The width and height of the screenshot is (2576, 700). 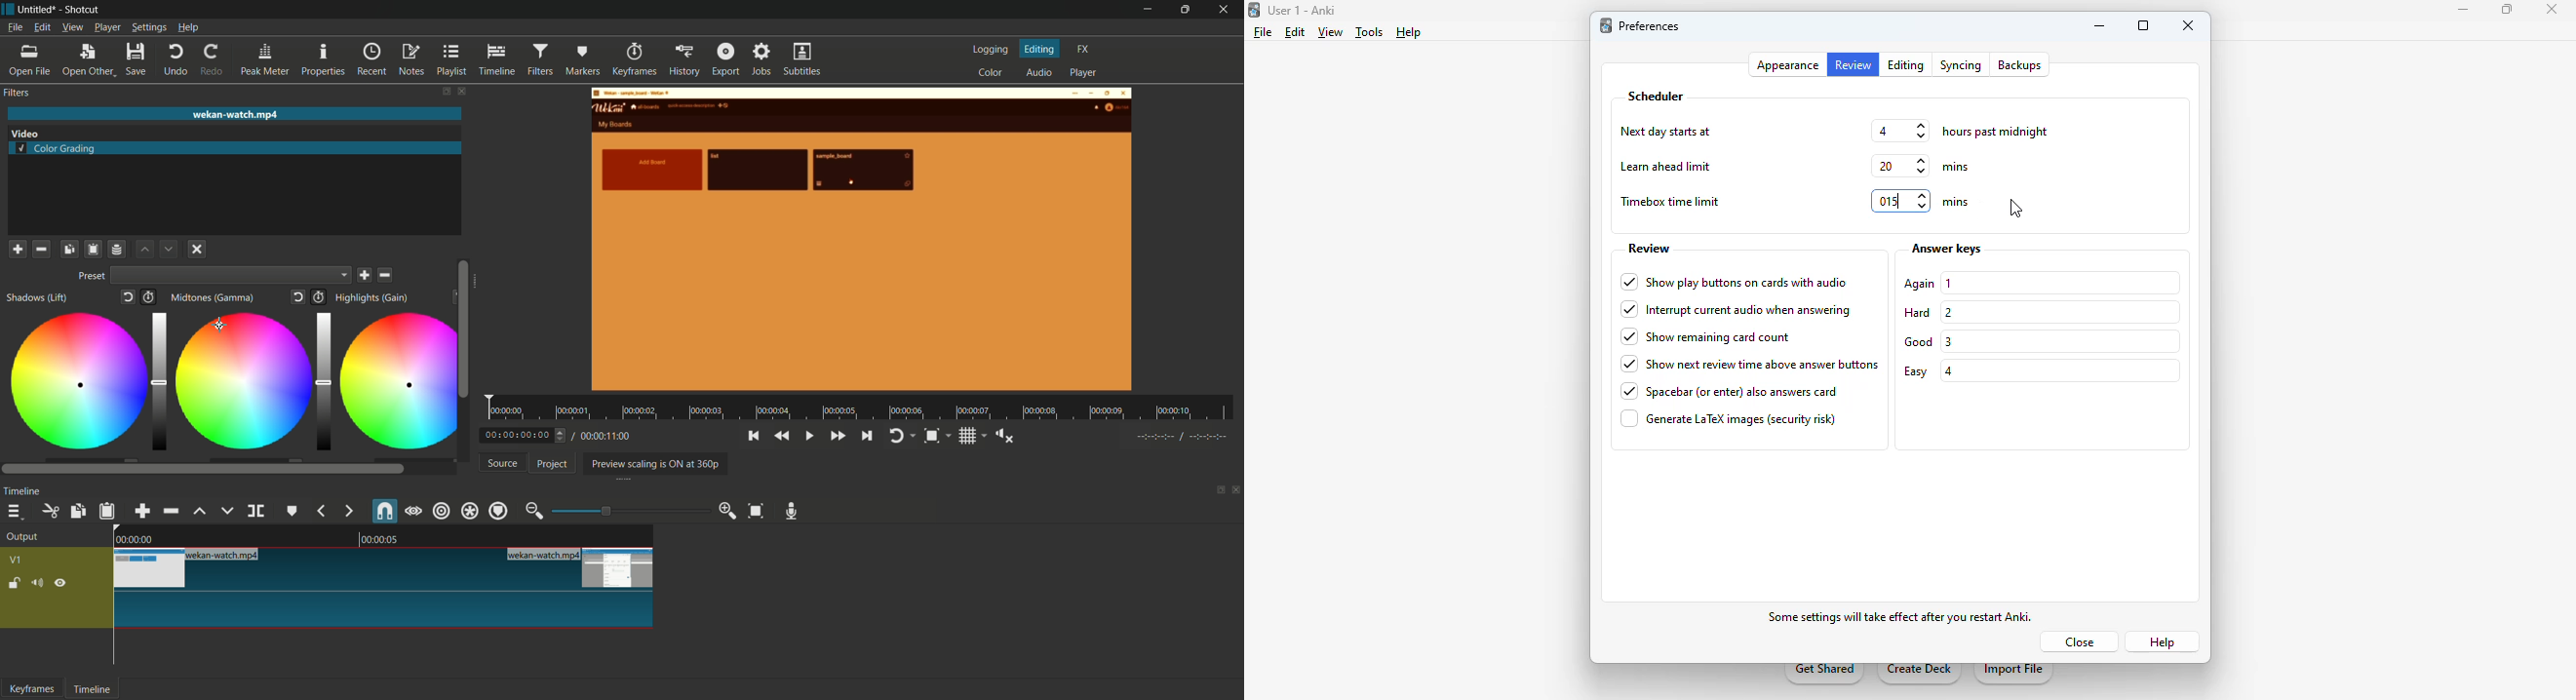 What do you see at coordinates (1916, 372) in the screenshot?
I see `easy` at bounding box center [1916, 372].